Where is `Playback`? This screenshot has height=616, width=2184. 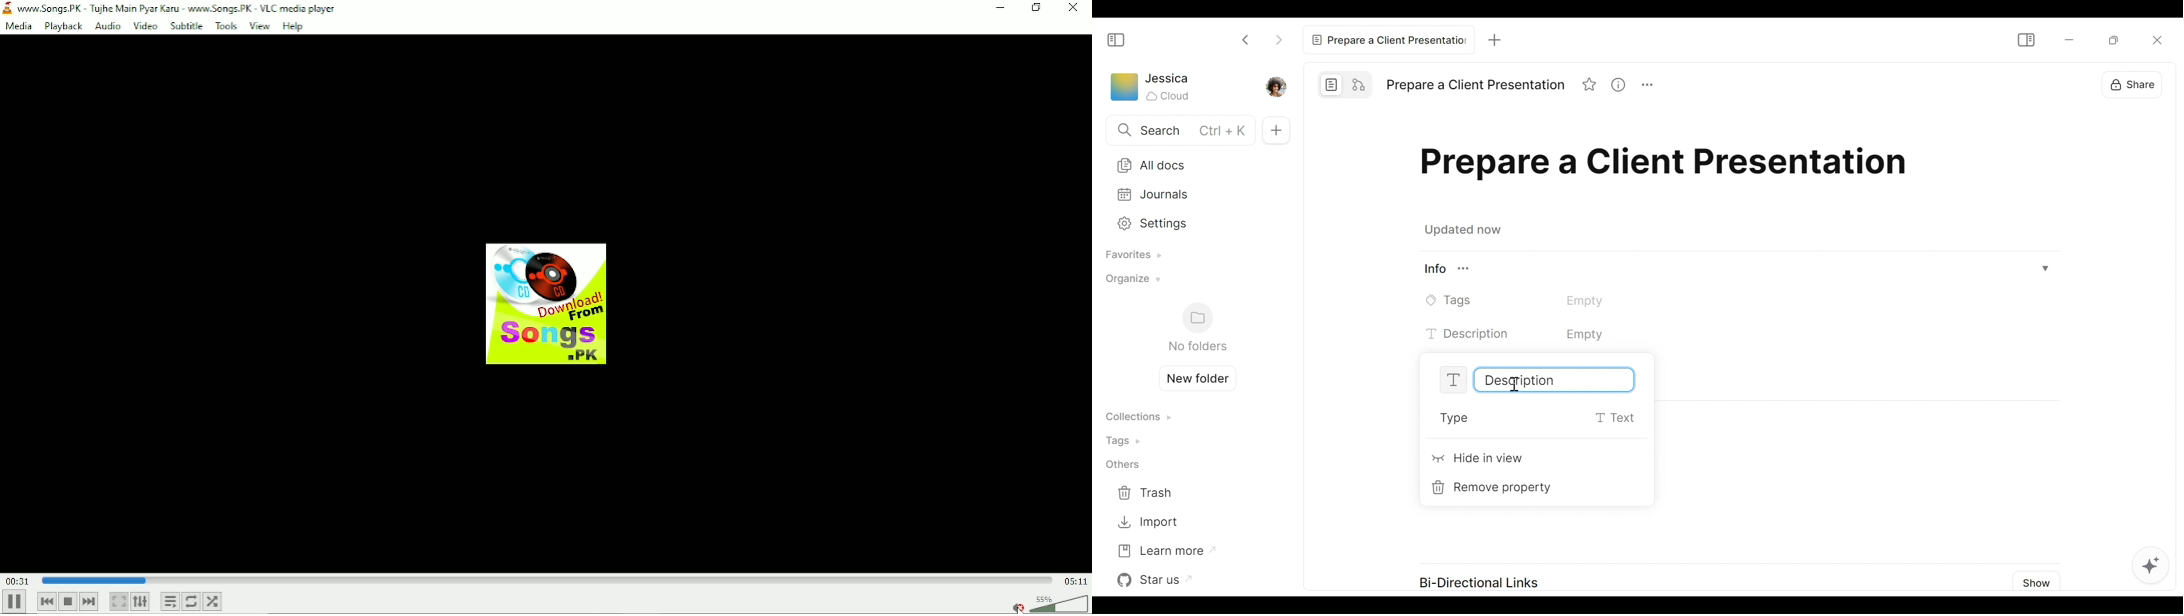
Playback is located at coordinates (62, 26).